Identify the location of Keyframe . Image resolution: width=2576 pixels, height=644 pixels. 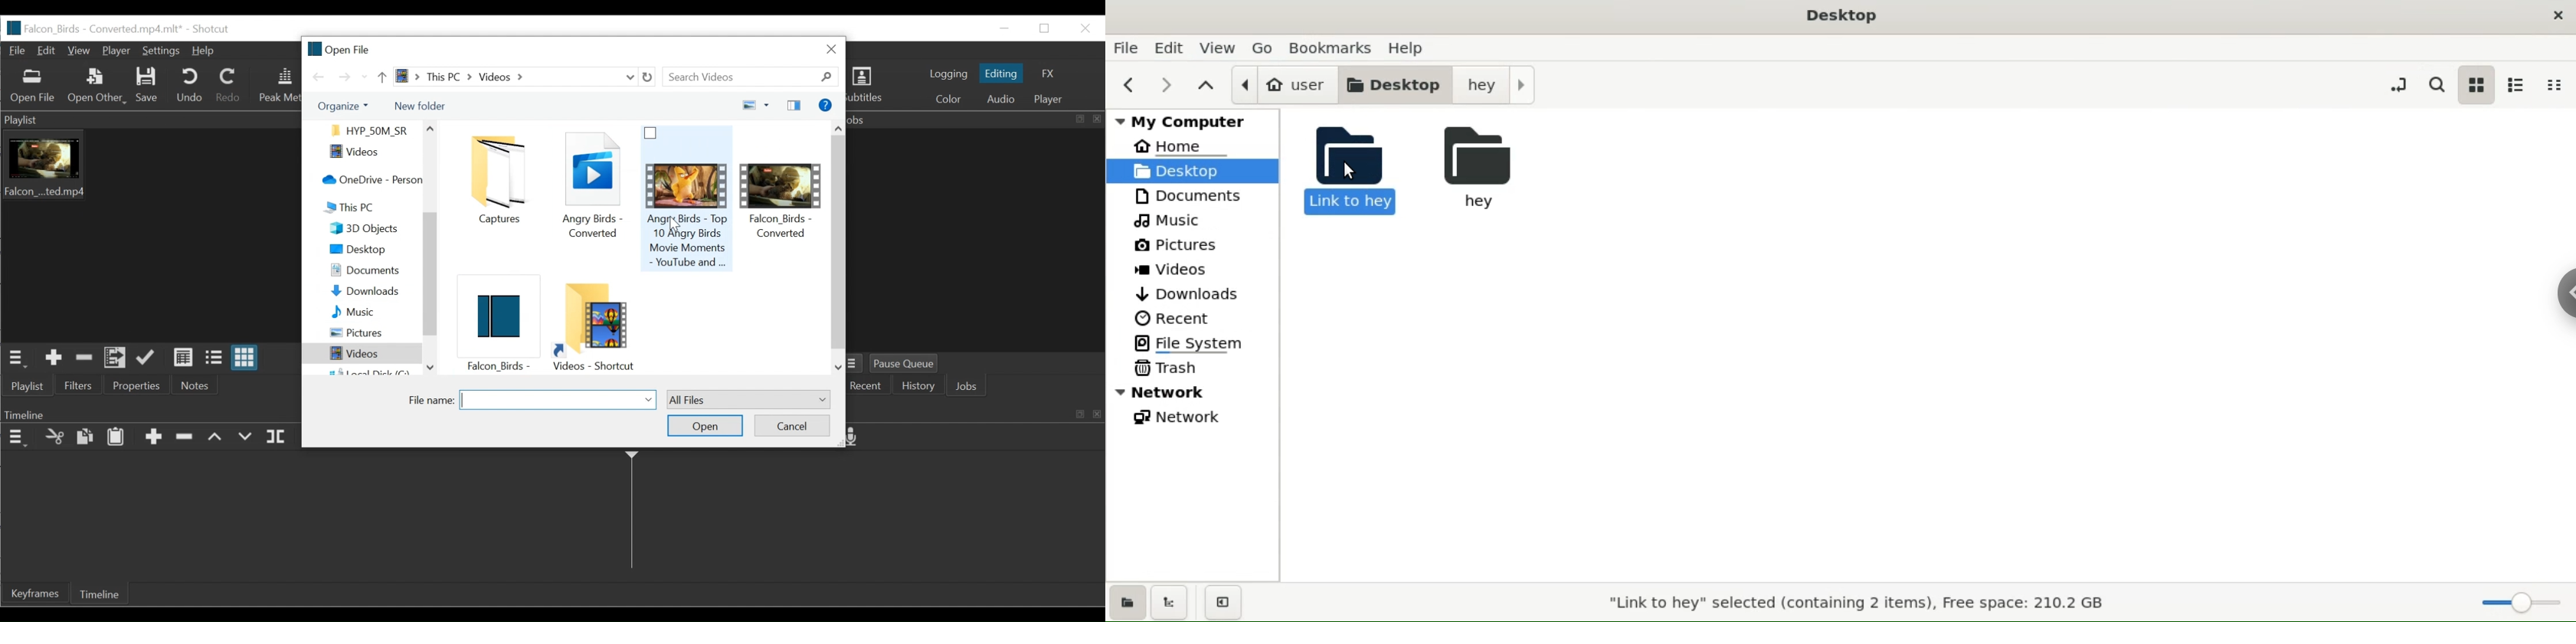
(35, 593).